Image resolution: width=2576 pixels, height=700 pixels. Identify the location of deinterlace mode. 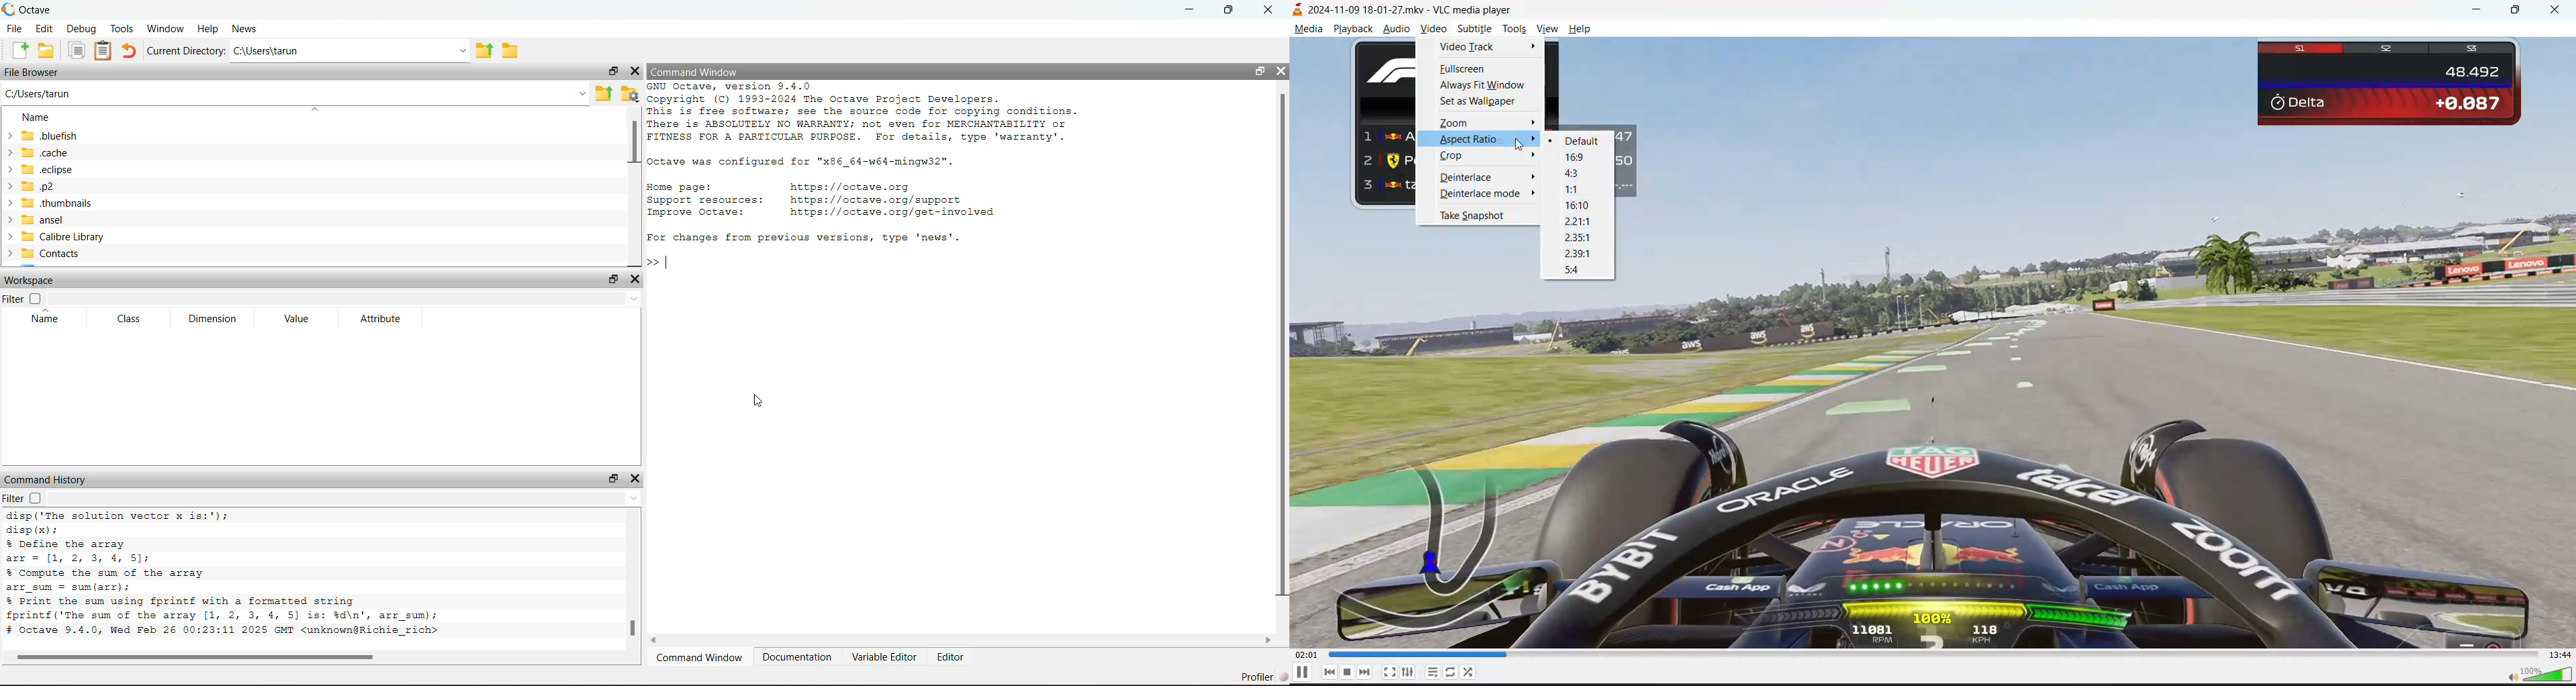
(1482, 194).